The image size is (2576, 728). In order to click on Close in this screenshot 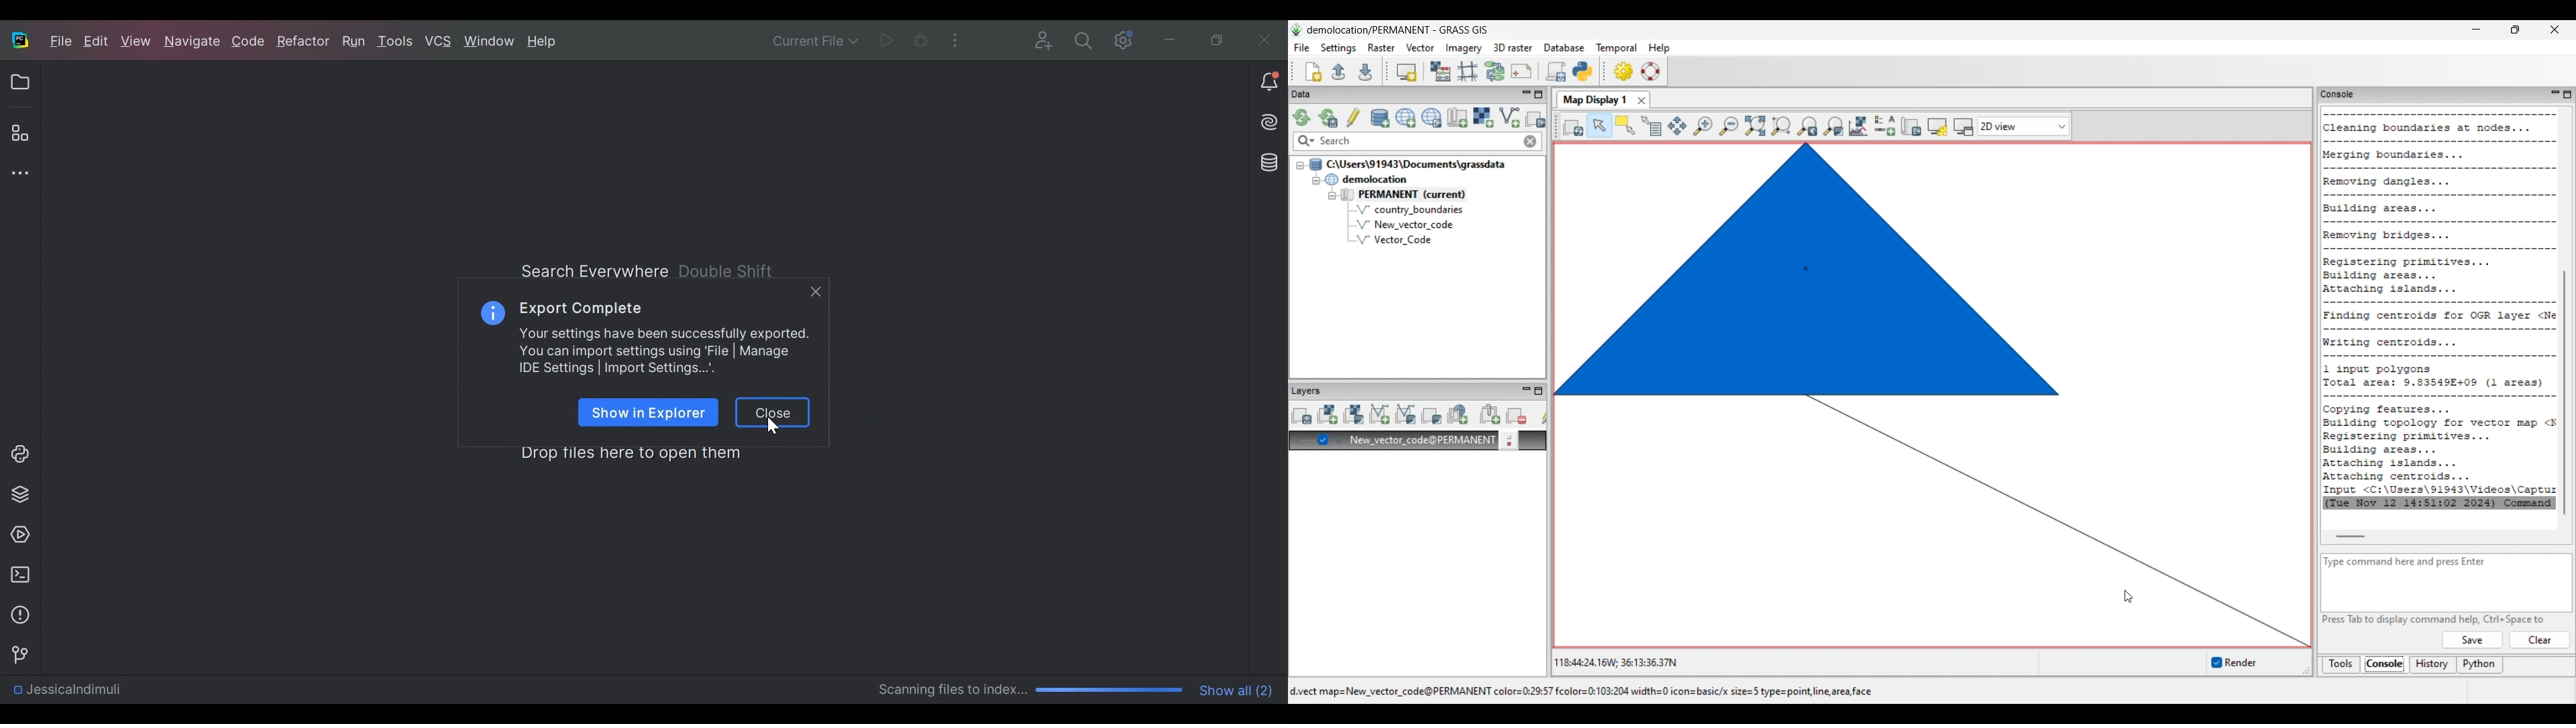, I will do `click(816, 292)`.